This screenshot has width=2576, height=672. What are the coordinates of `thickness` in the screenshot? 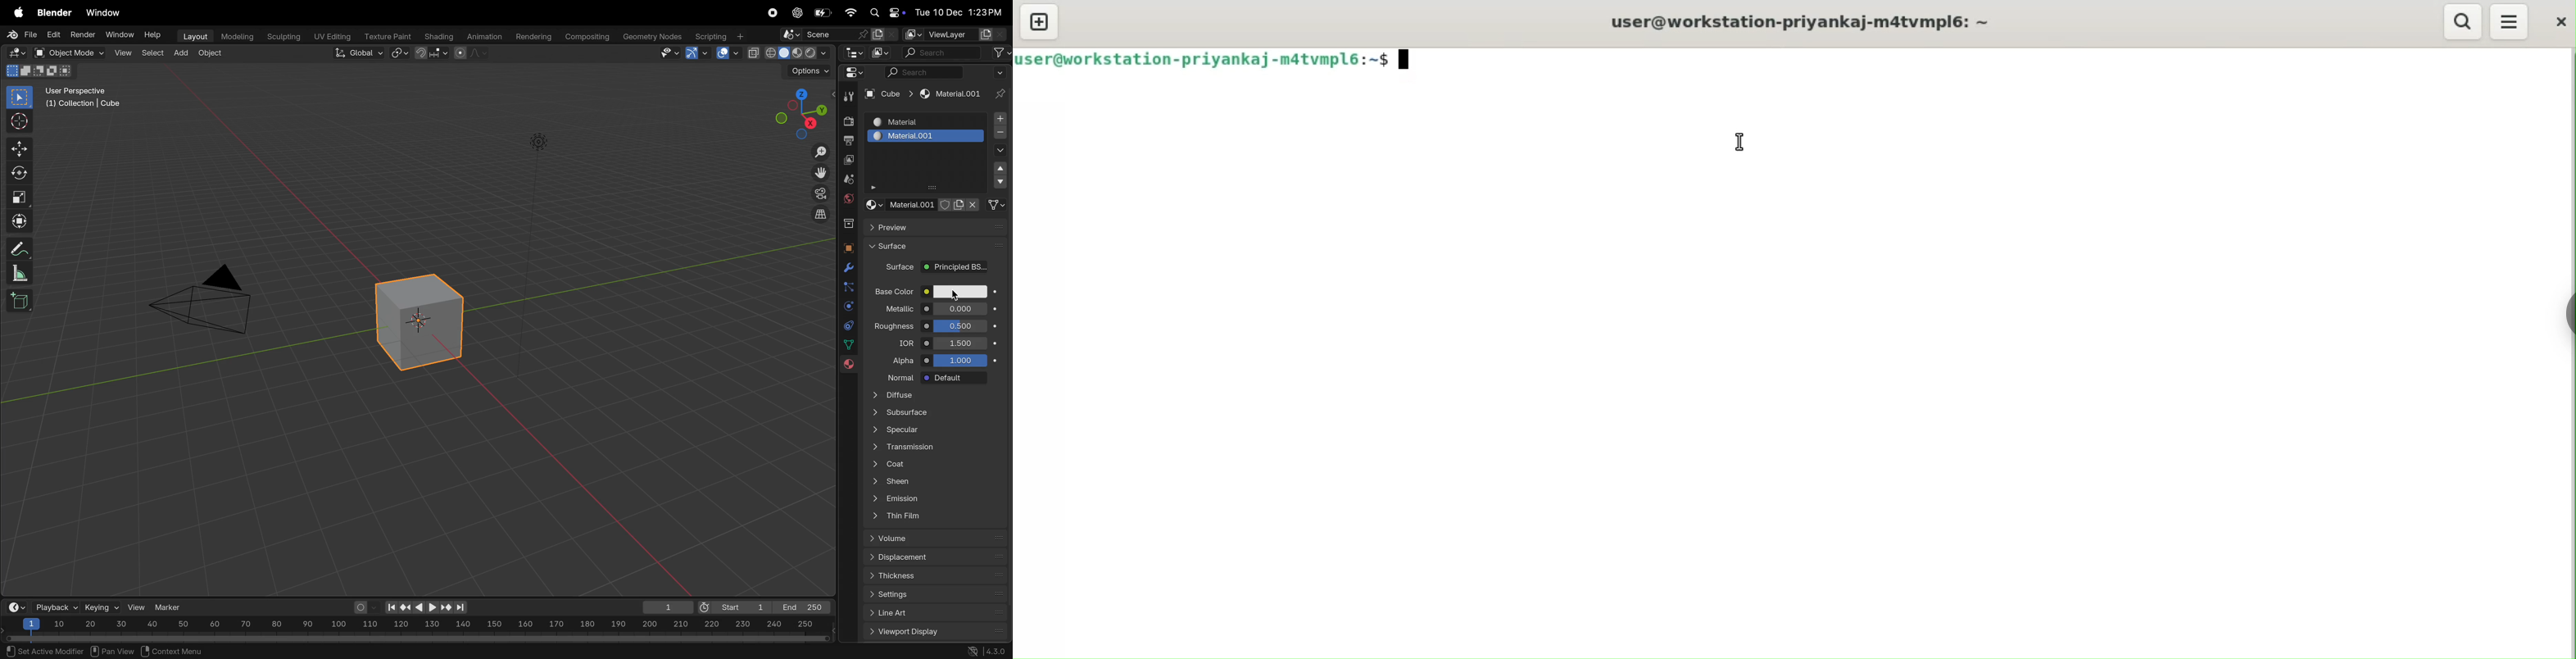 It's located at (937, 578).